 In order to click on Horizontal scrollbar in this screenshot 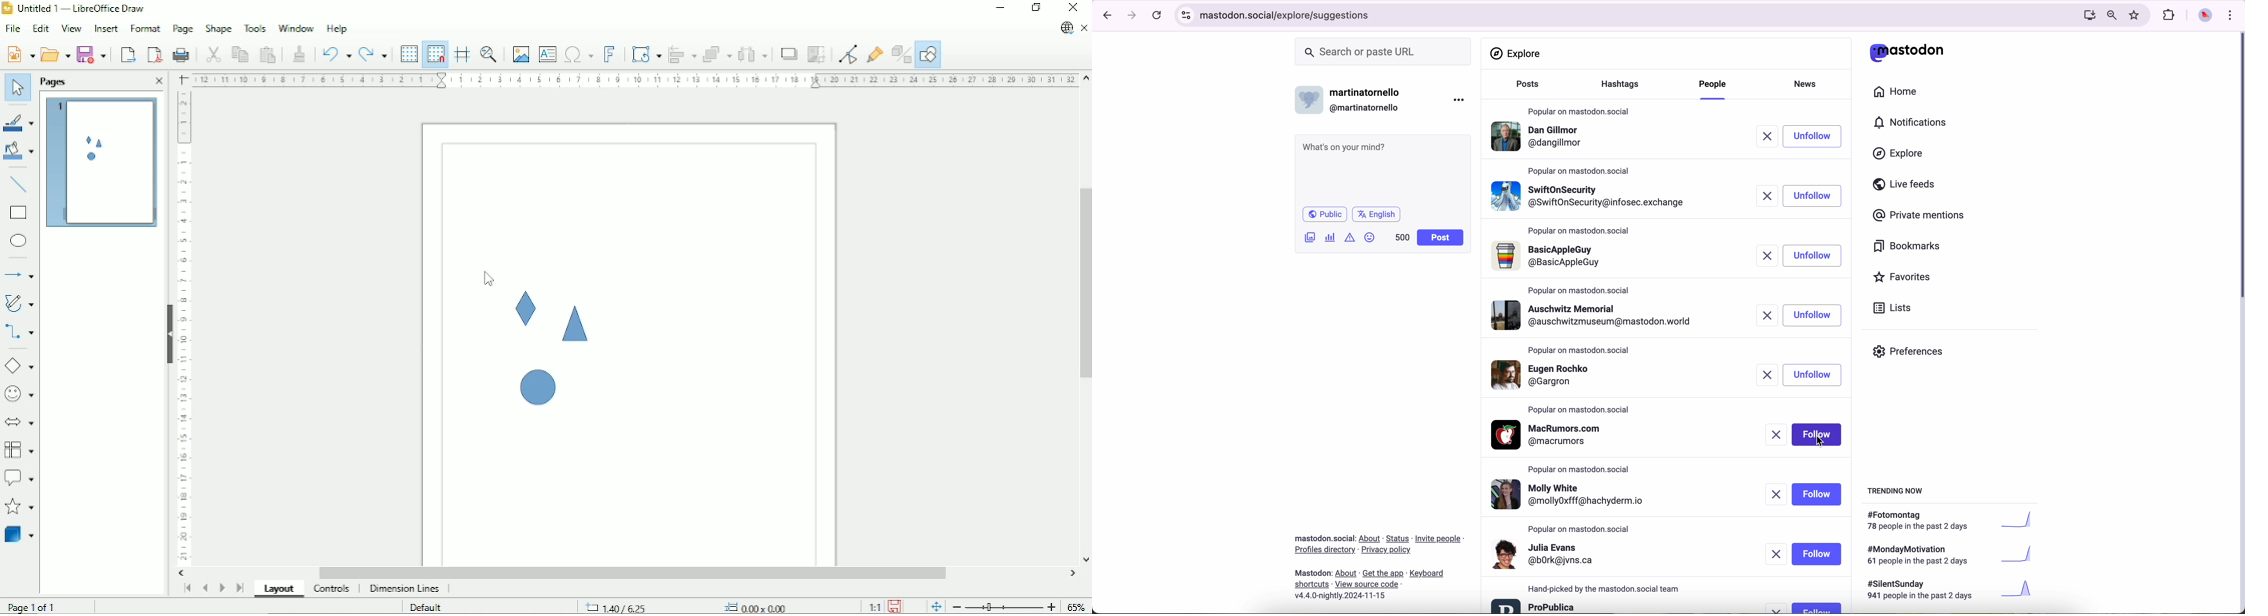, I will do `click(635, 573)`.